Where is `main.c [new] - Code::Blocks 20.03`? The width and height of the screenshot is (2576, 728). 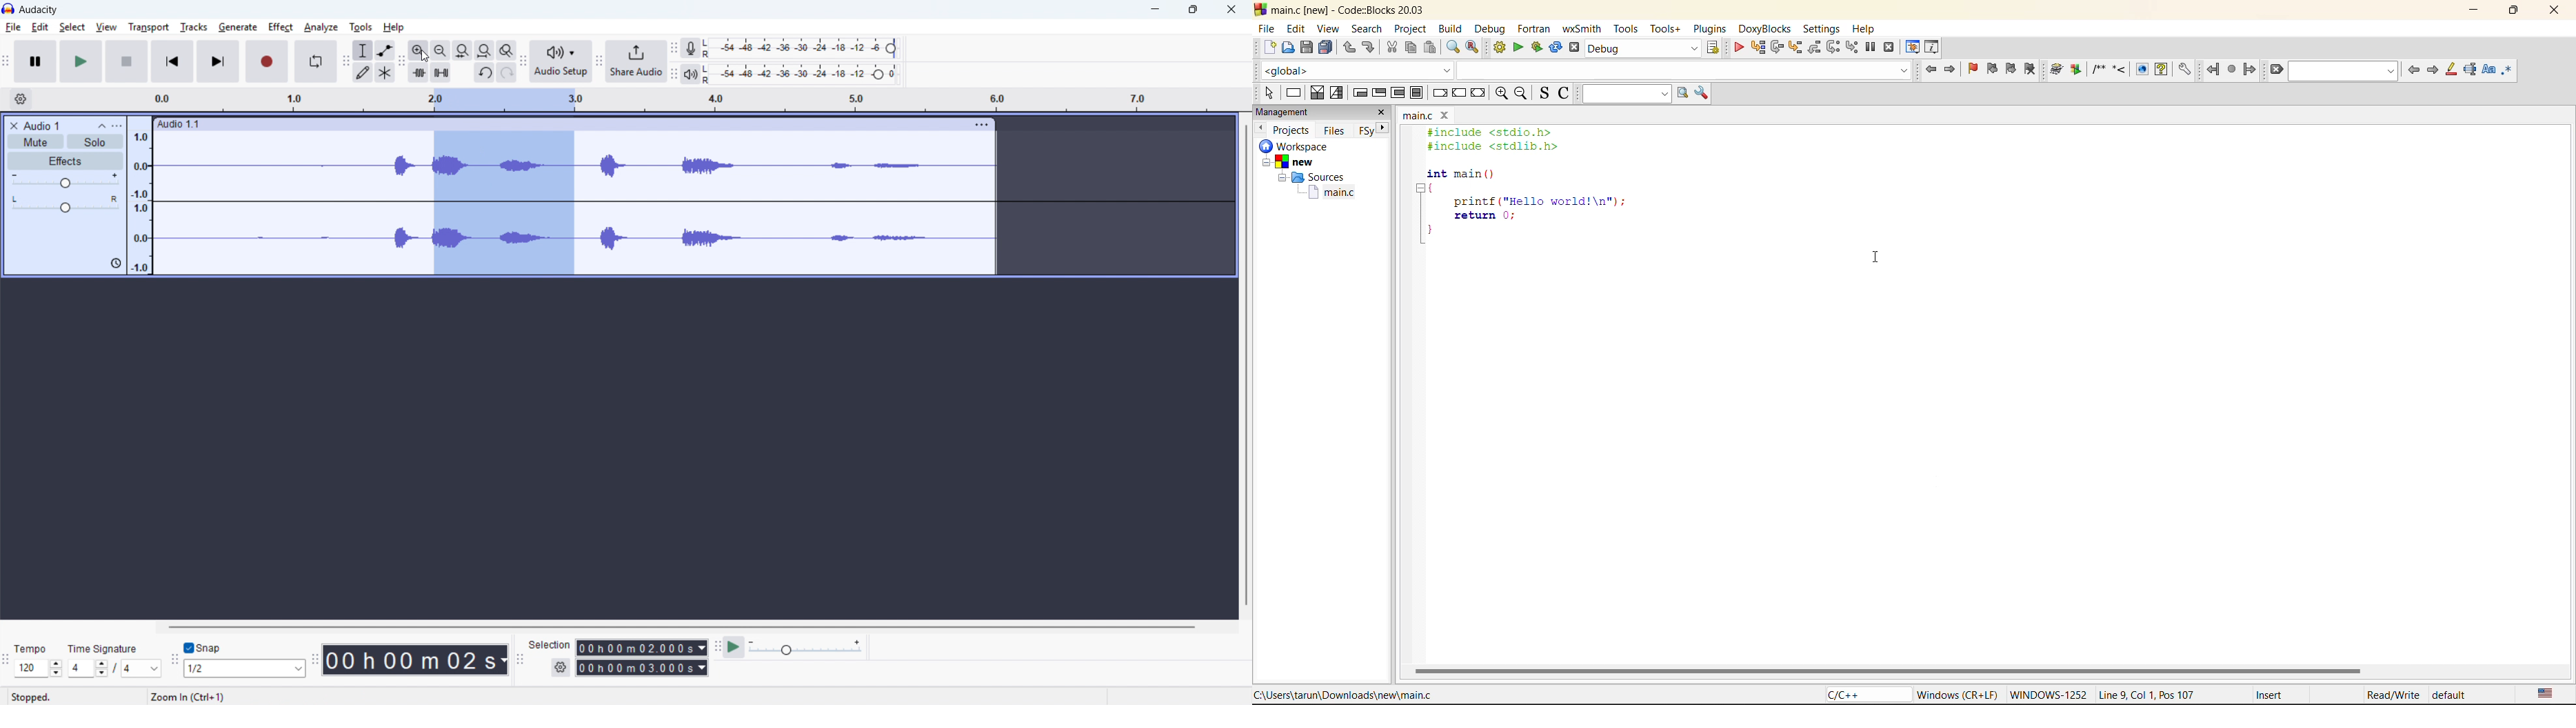
main.c [new] - Code::Blocks 20.03 is located at coordinates (1362, 10).